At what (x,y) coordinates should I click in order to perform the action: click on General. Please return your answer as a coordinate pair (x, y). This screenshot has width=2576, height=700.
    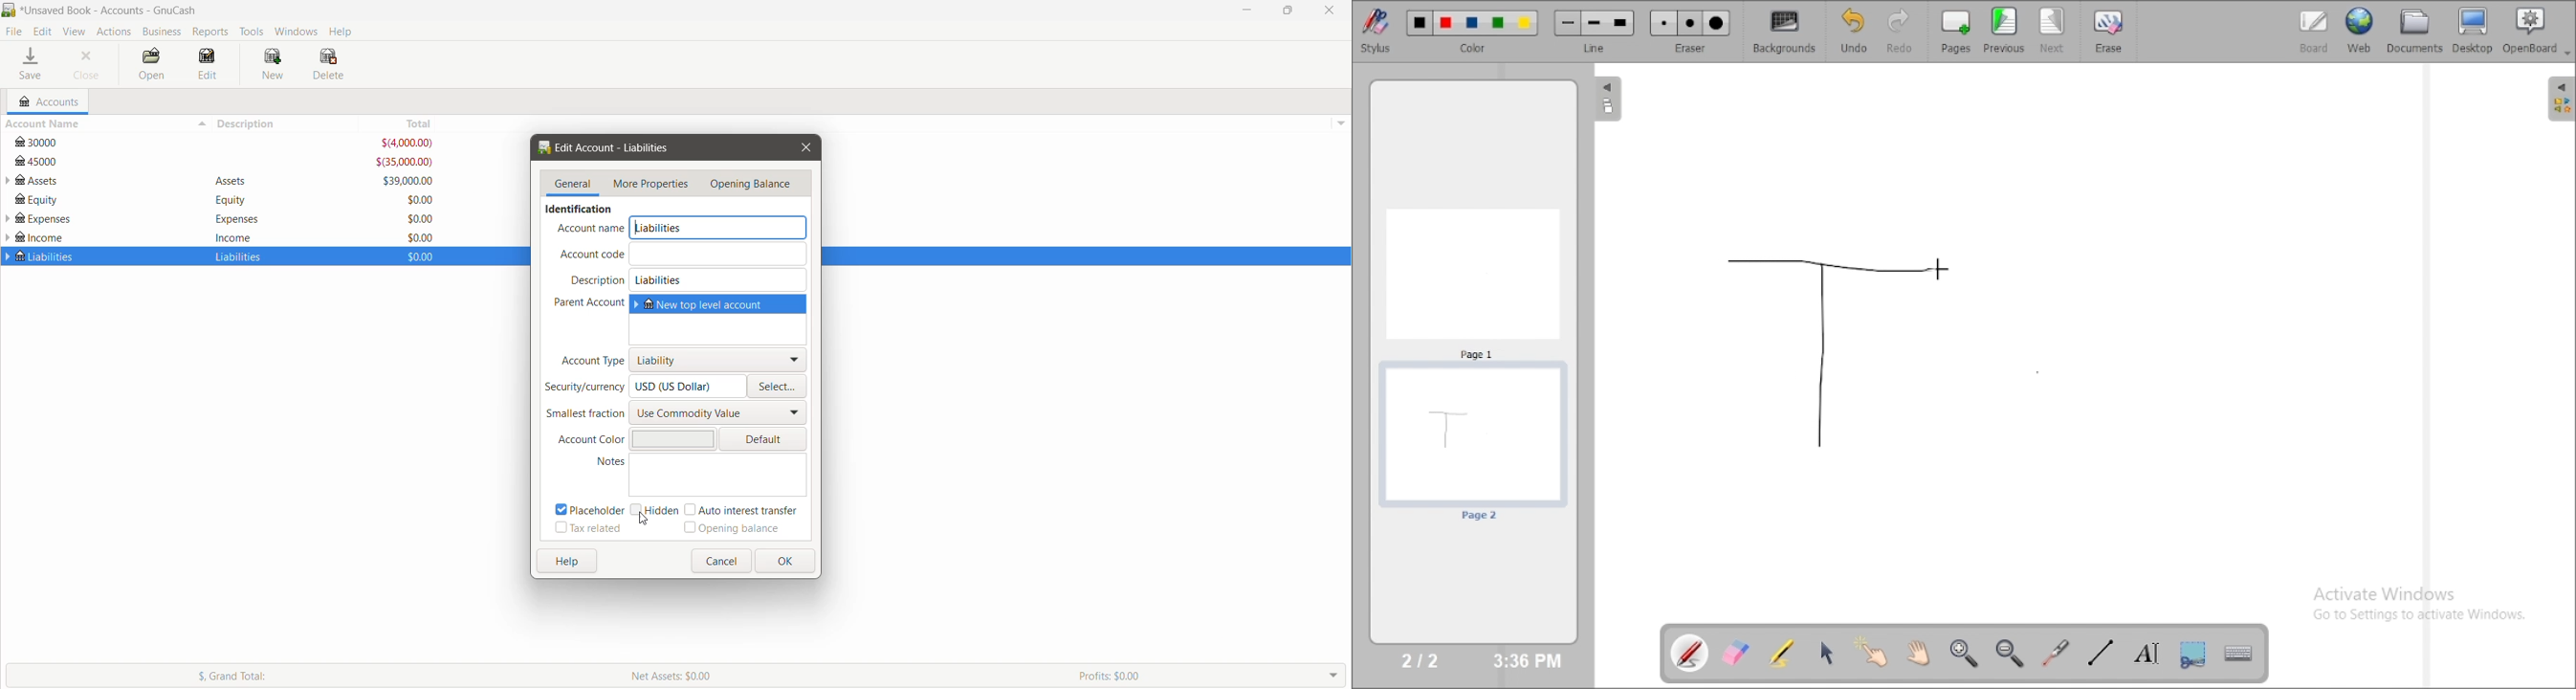
    Looking at the image, I should click on (574, 184).